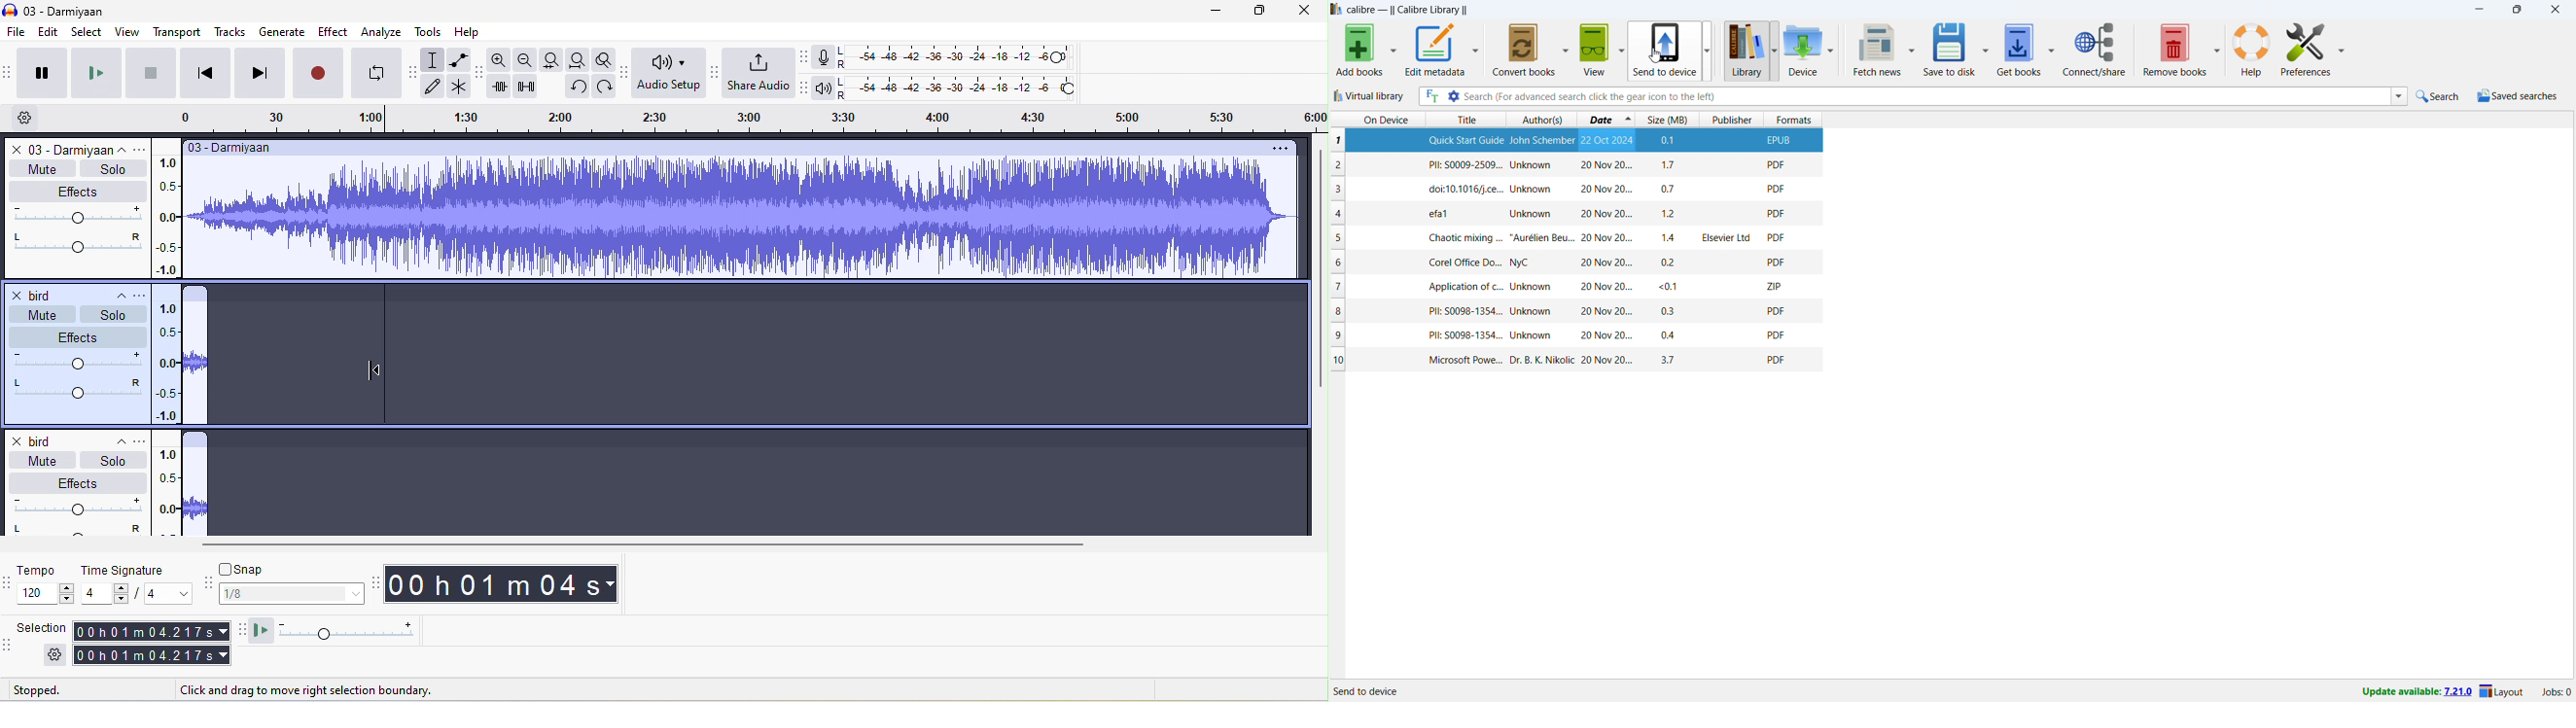  Describe the element at coordinates (150, 643) in the screenshot. I see `00 h 01 m 04 217 s` at that location.